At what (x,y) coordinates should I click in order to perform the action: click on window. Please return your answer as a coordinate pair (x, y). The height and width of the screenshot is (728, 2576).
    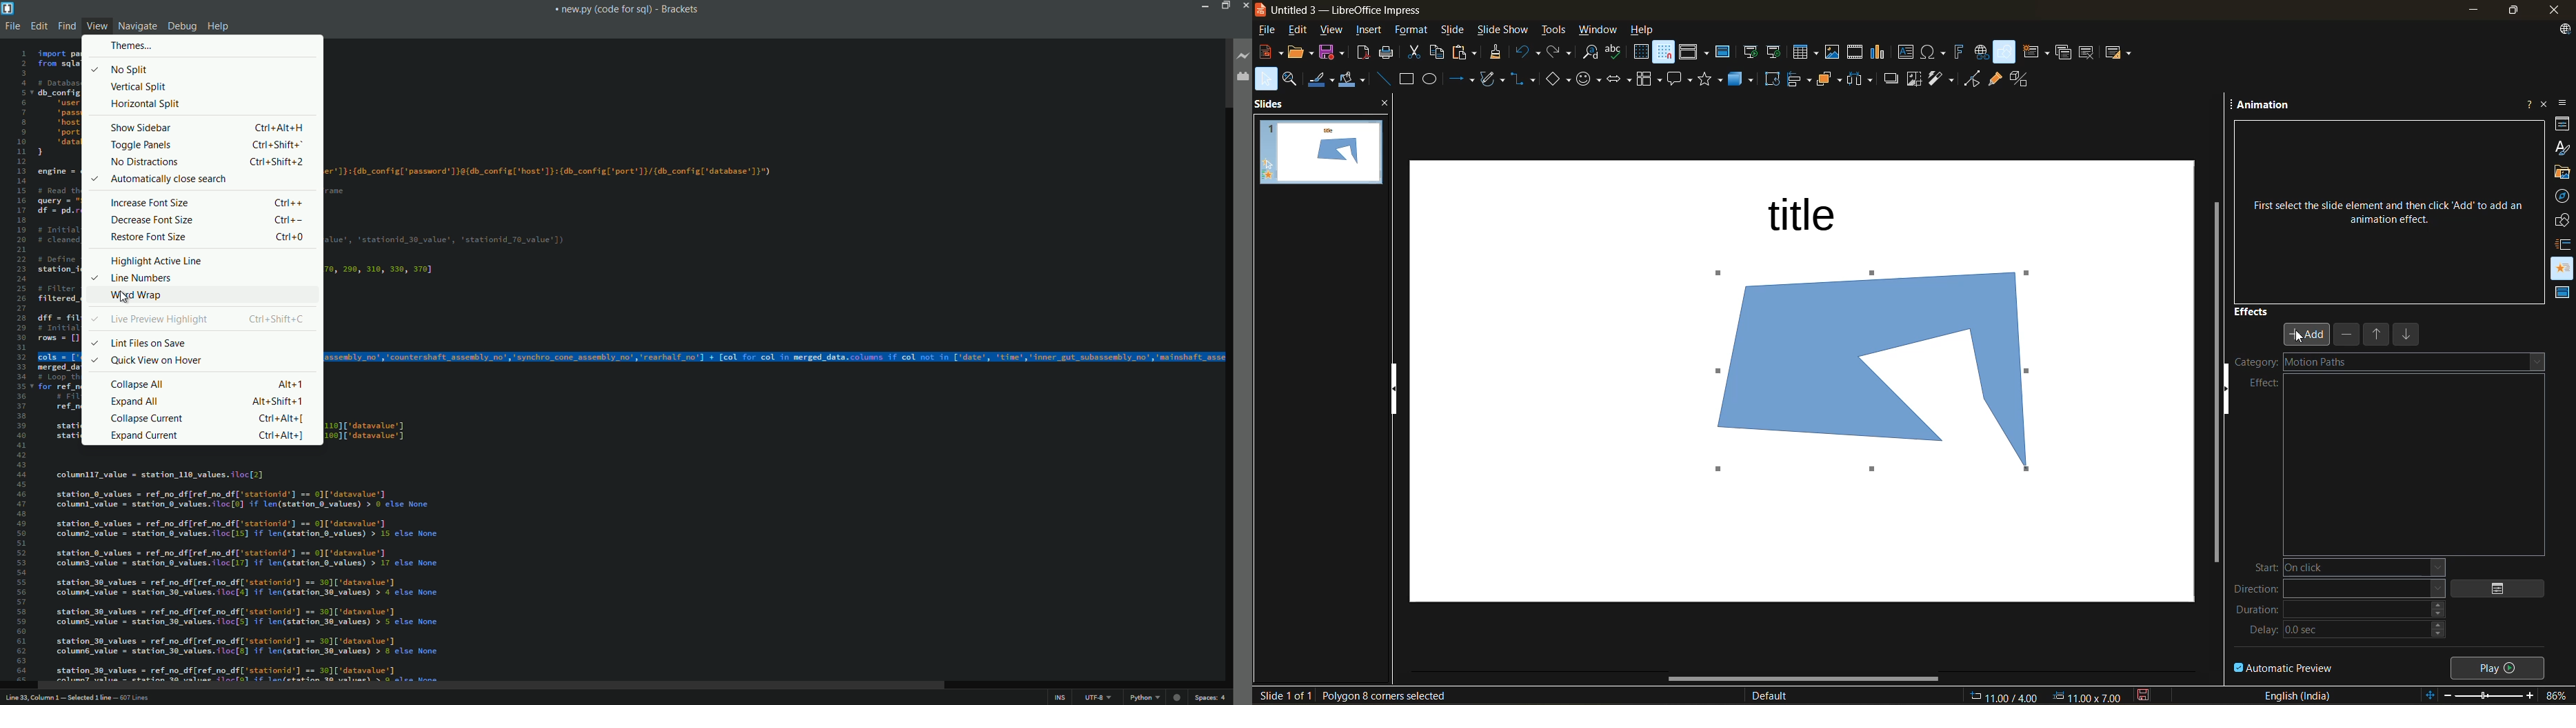
    Looking at the image, I should click on (1598, 30).